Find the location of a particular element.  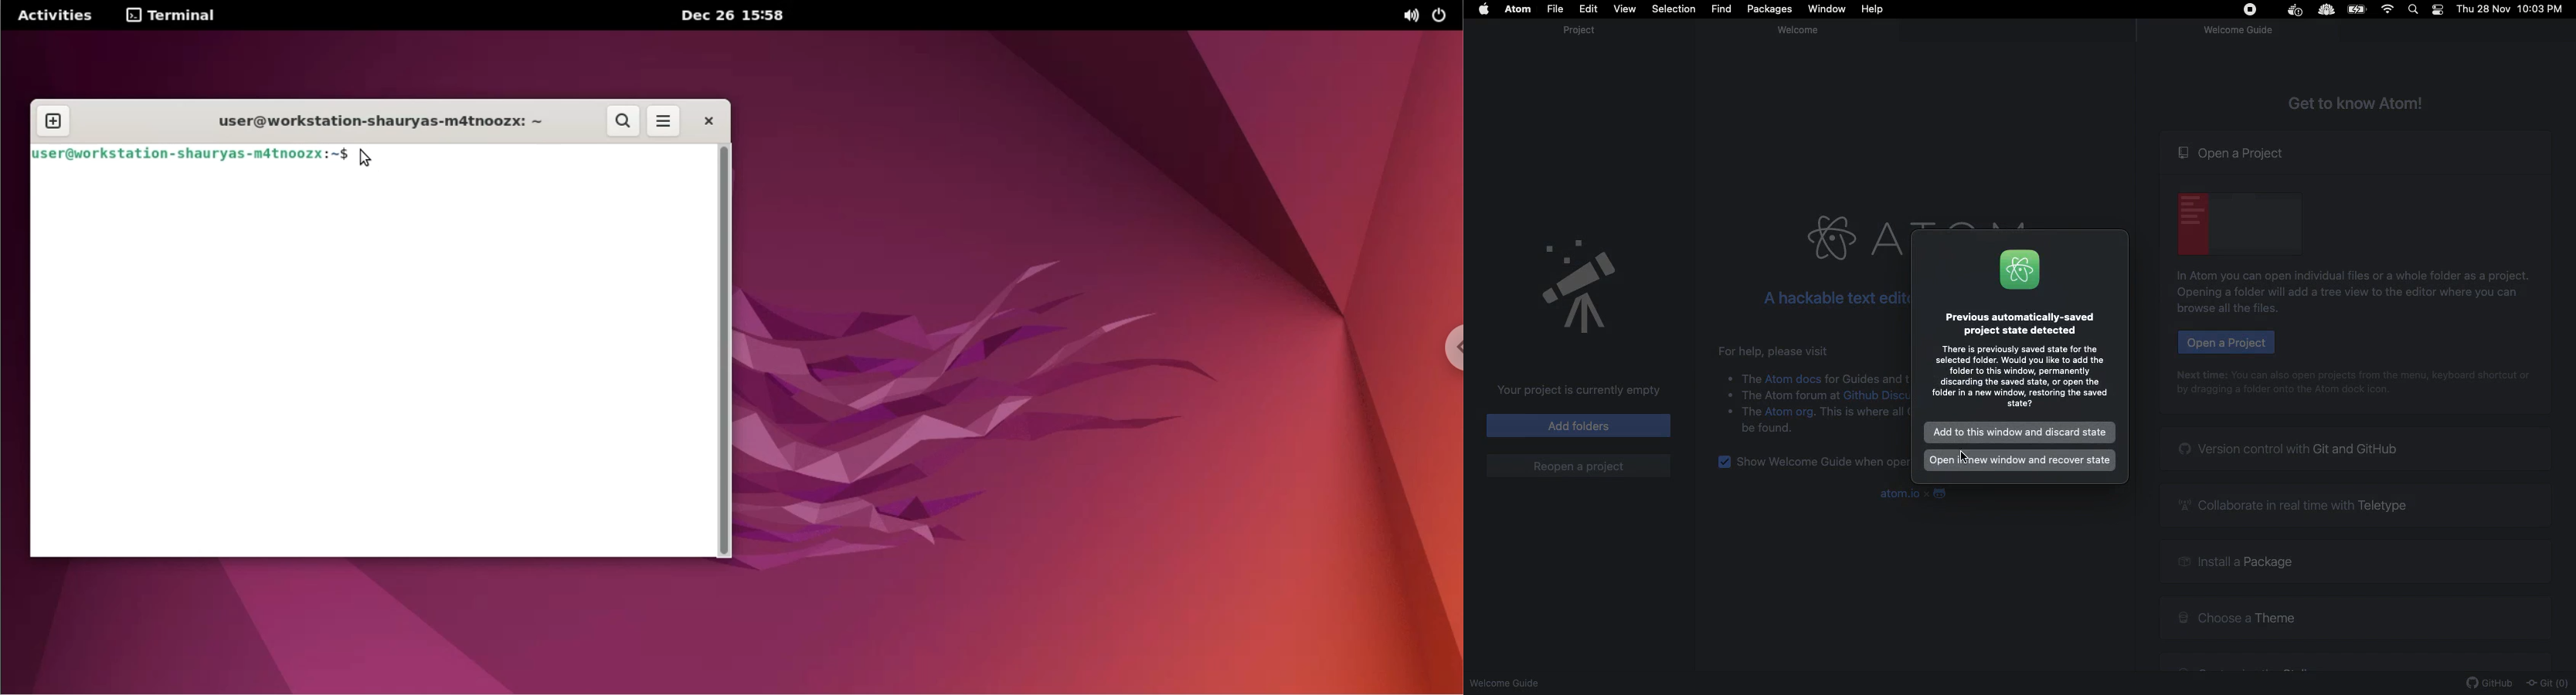

Instructional text is located at coordinates (2344, 276).